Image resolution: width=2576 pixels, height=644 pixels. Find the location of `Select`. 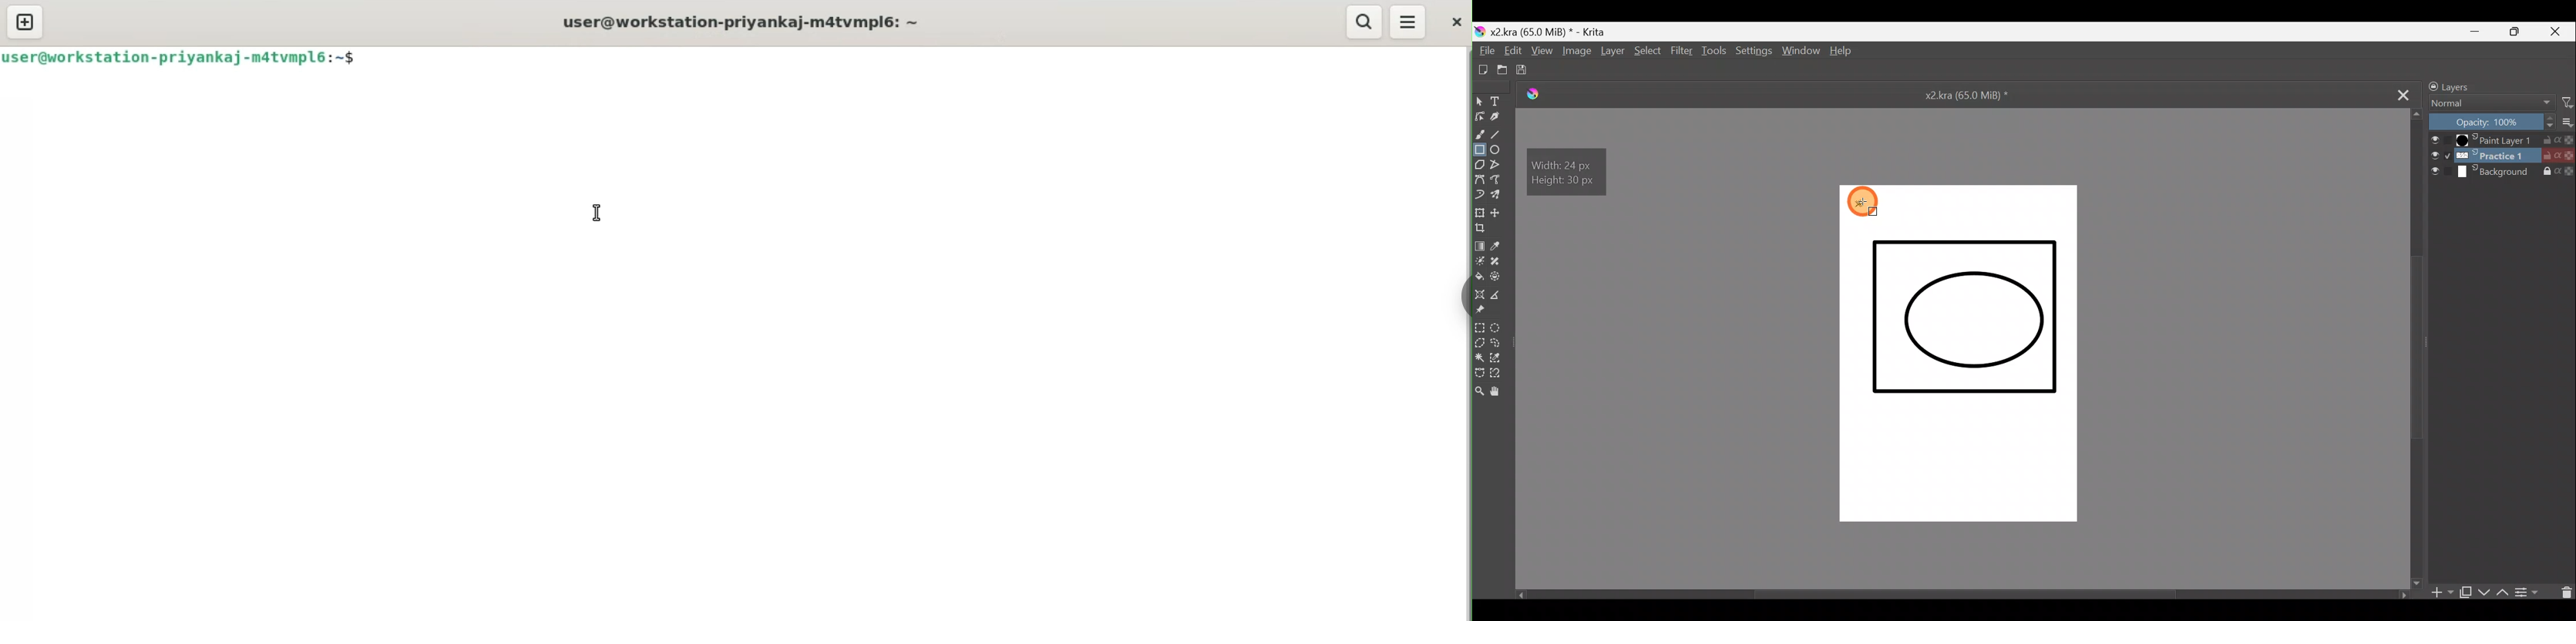

Select is located at coordinates (1650, 52).